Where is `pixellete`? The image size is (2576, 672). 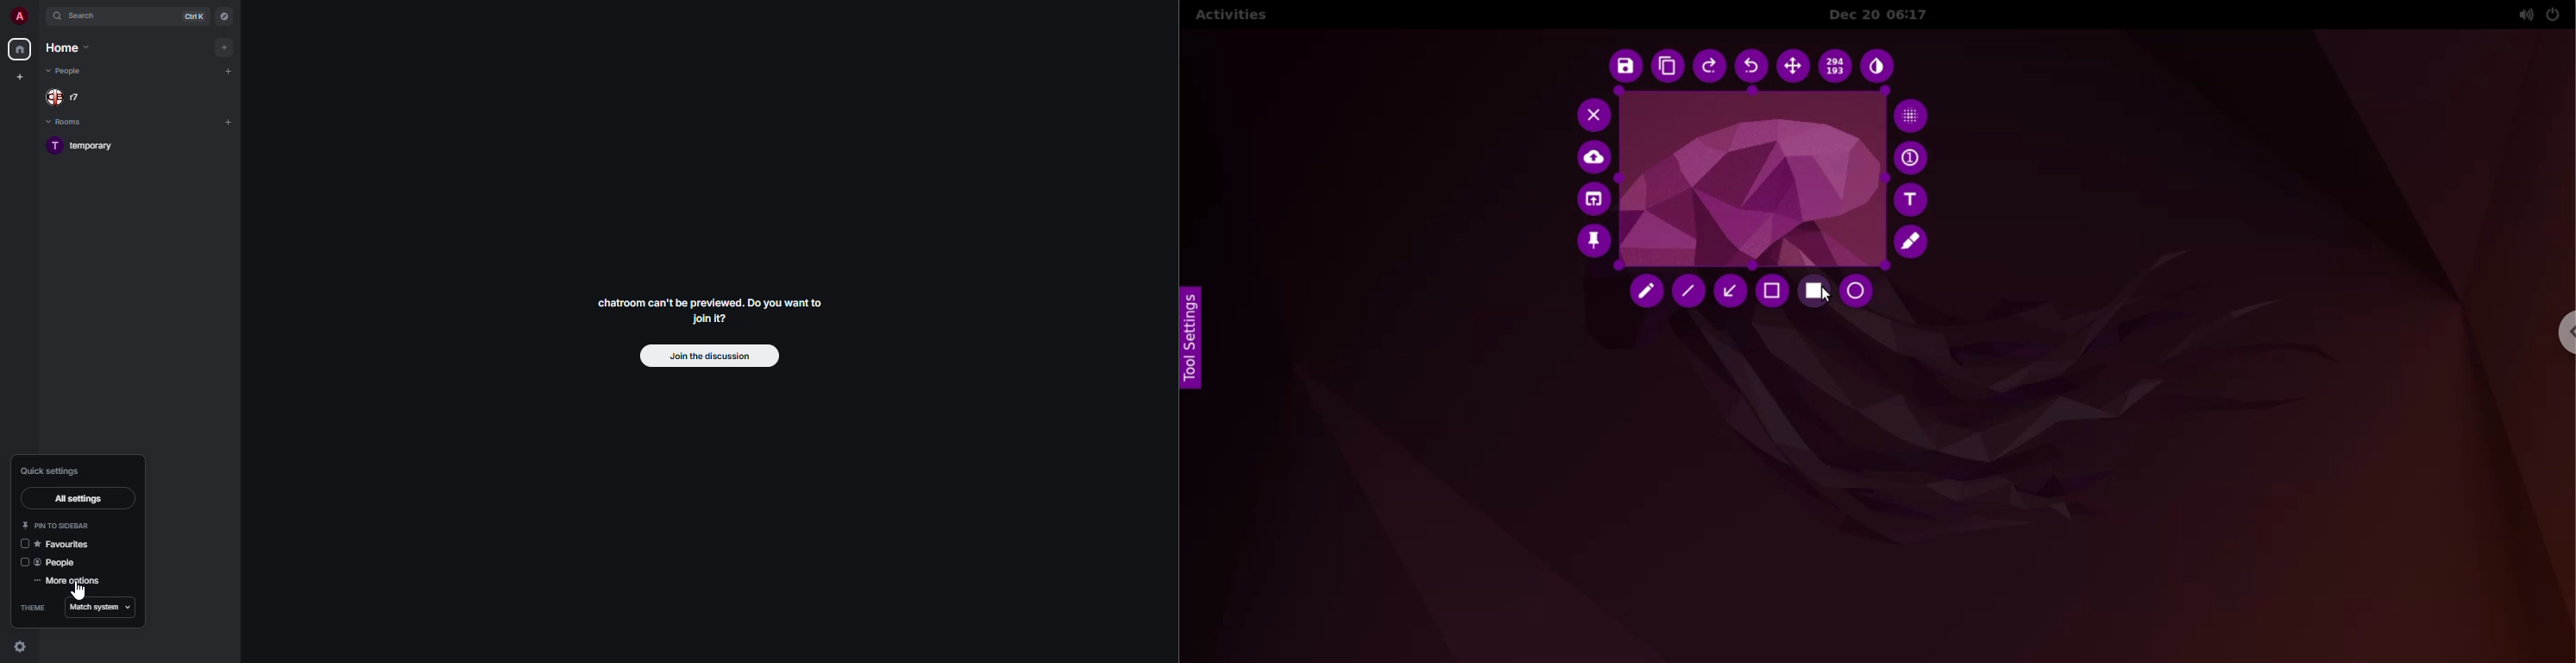 pixellete is located at coordinates (1912, 114).